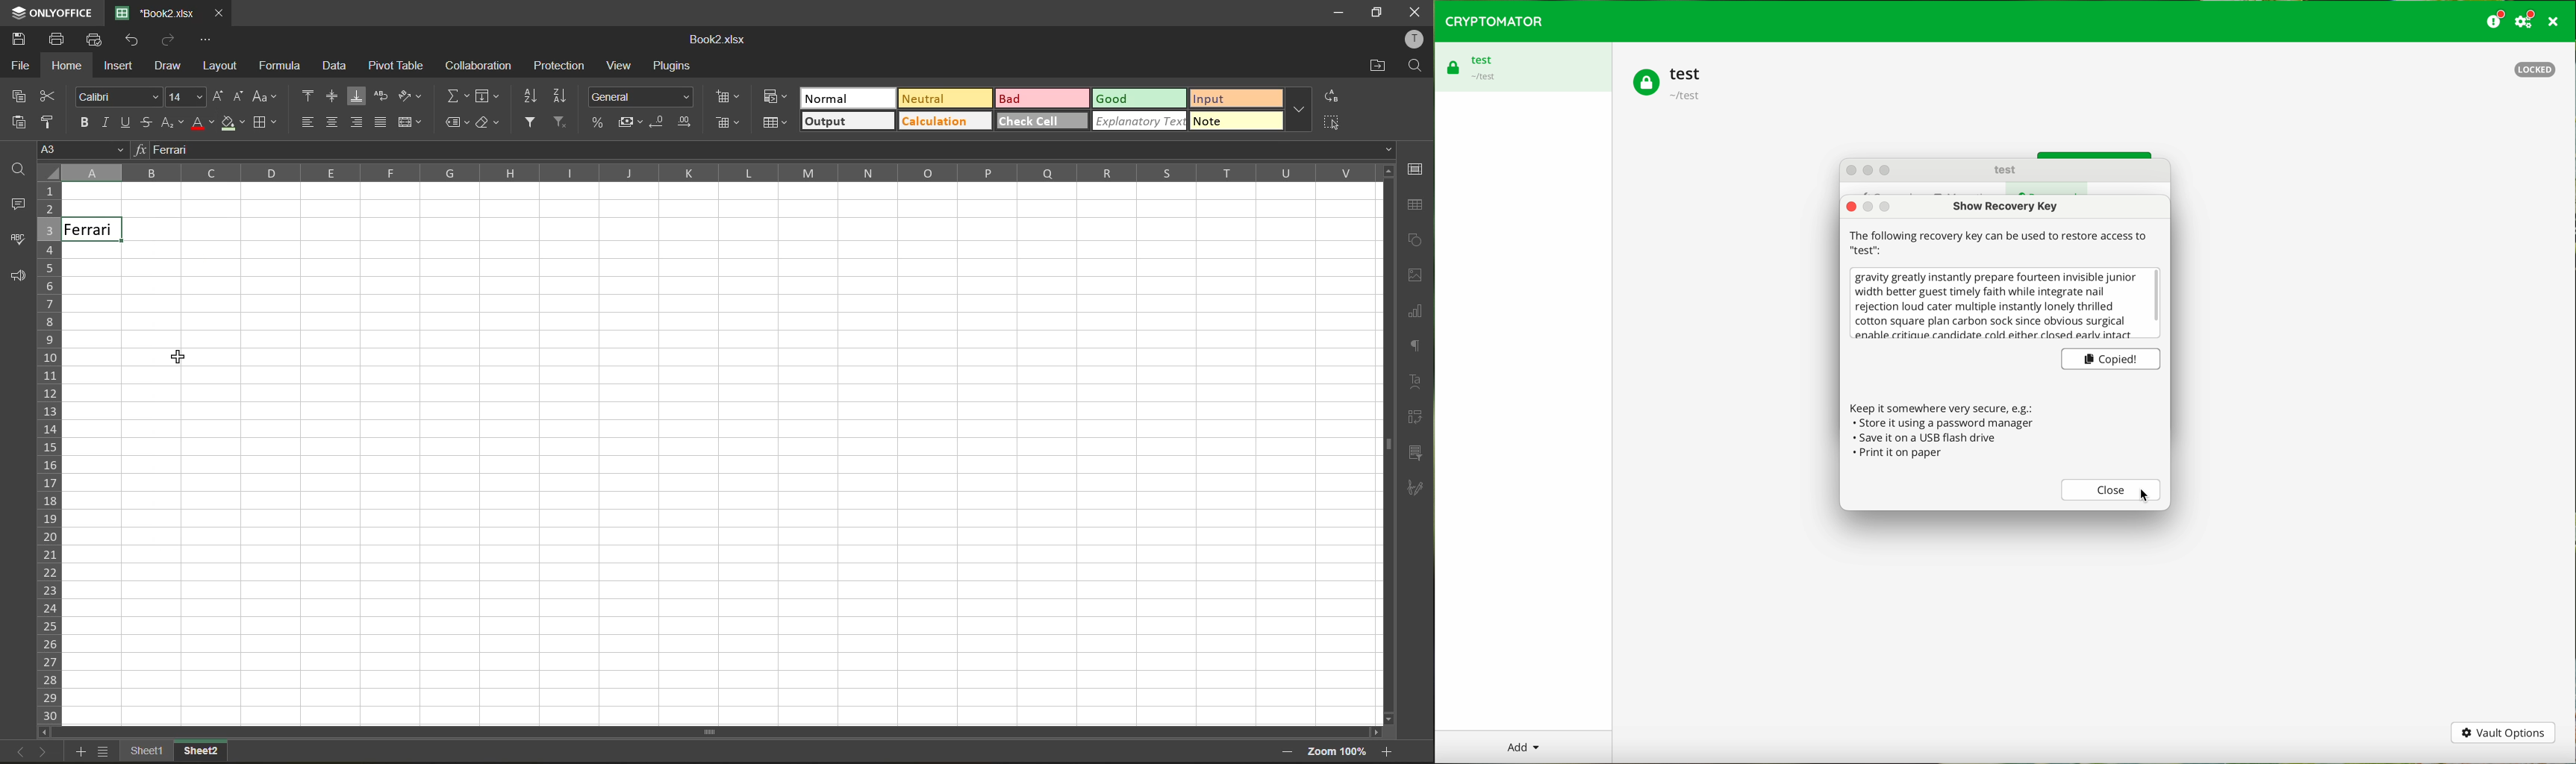 The width and height of the screenshot is (2576, 784). Describe the element at coordinates (641, 97) in the screenshot. I see `number format` at that location.